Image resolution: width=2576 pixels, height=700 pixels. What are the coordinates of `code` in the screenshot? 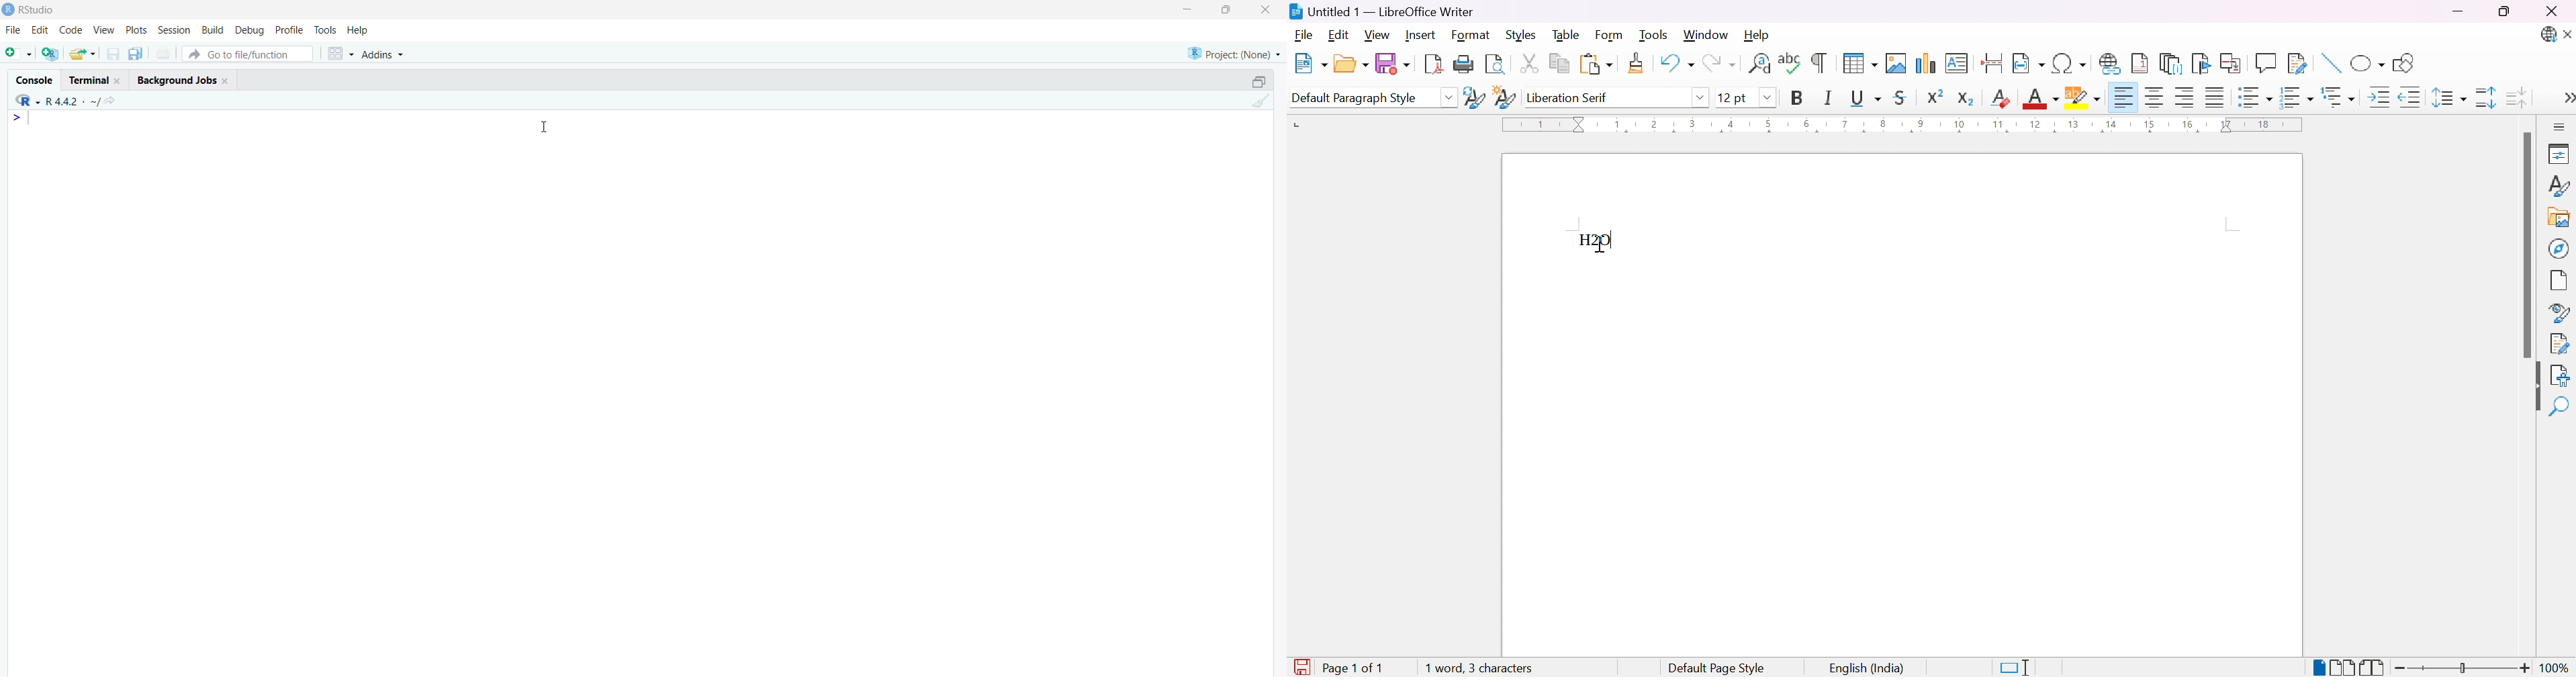 It's located at (70, 30).